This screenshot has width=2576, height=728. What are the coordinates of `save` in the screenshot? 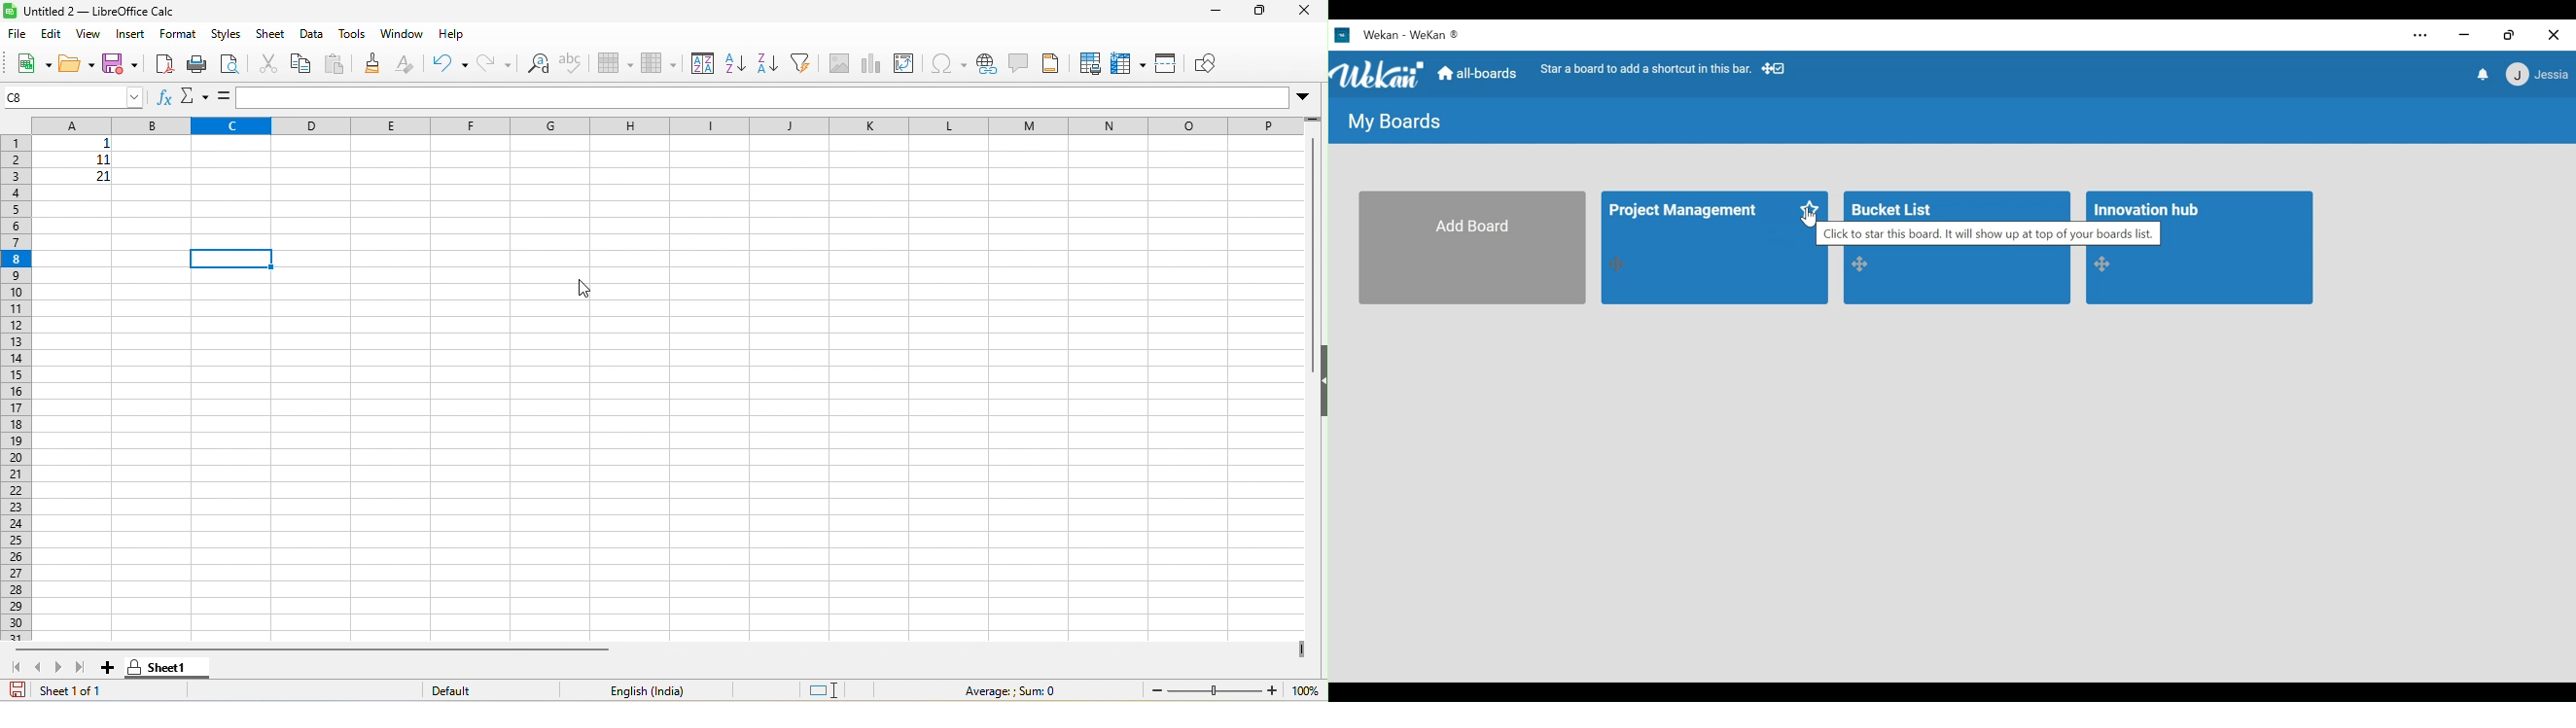 It's located at (18, 688).